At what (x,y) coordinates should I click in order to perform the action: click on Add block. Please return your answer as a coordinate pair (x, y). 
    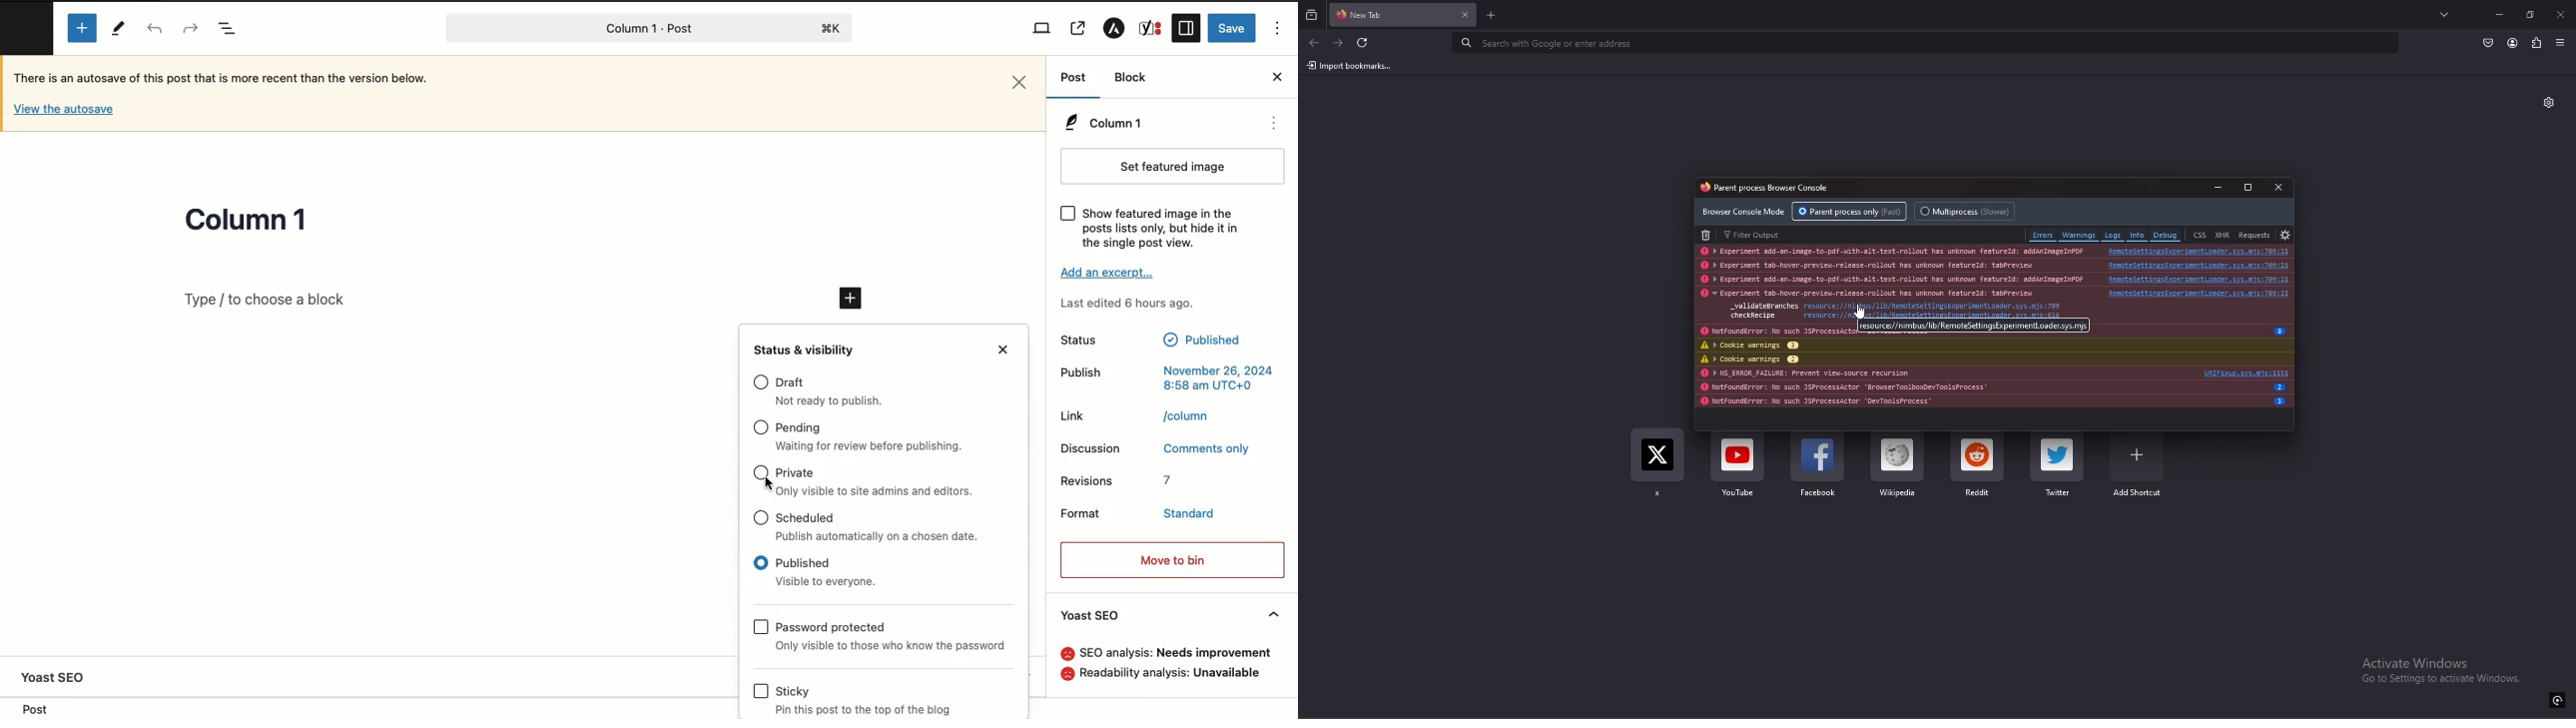
    Looking at the image, I should click on (492, 299).